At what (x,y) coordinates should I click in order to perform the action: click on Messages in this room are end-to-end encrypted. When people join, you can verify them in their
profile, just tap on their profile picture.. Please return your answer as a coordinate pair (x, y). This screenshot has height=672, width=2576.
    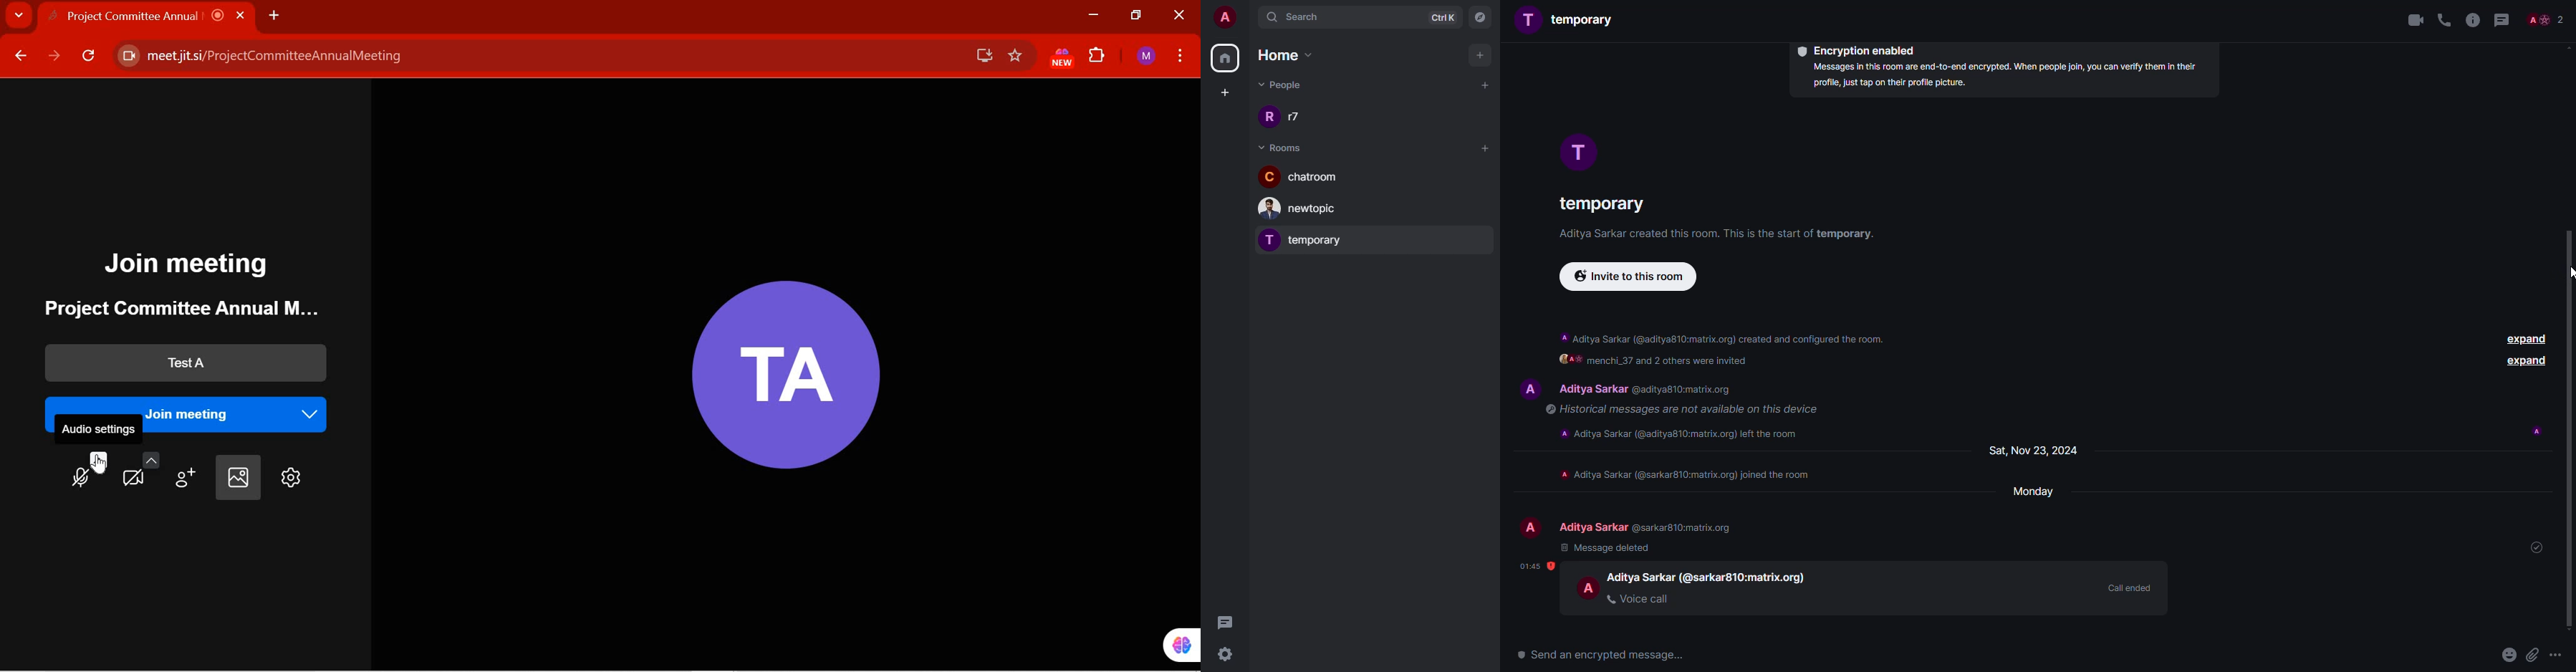
    Looking at the image, I should click on (2021, 77).